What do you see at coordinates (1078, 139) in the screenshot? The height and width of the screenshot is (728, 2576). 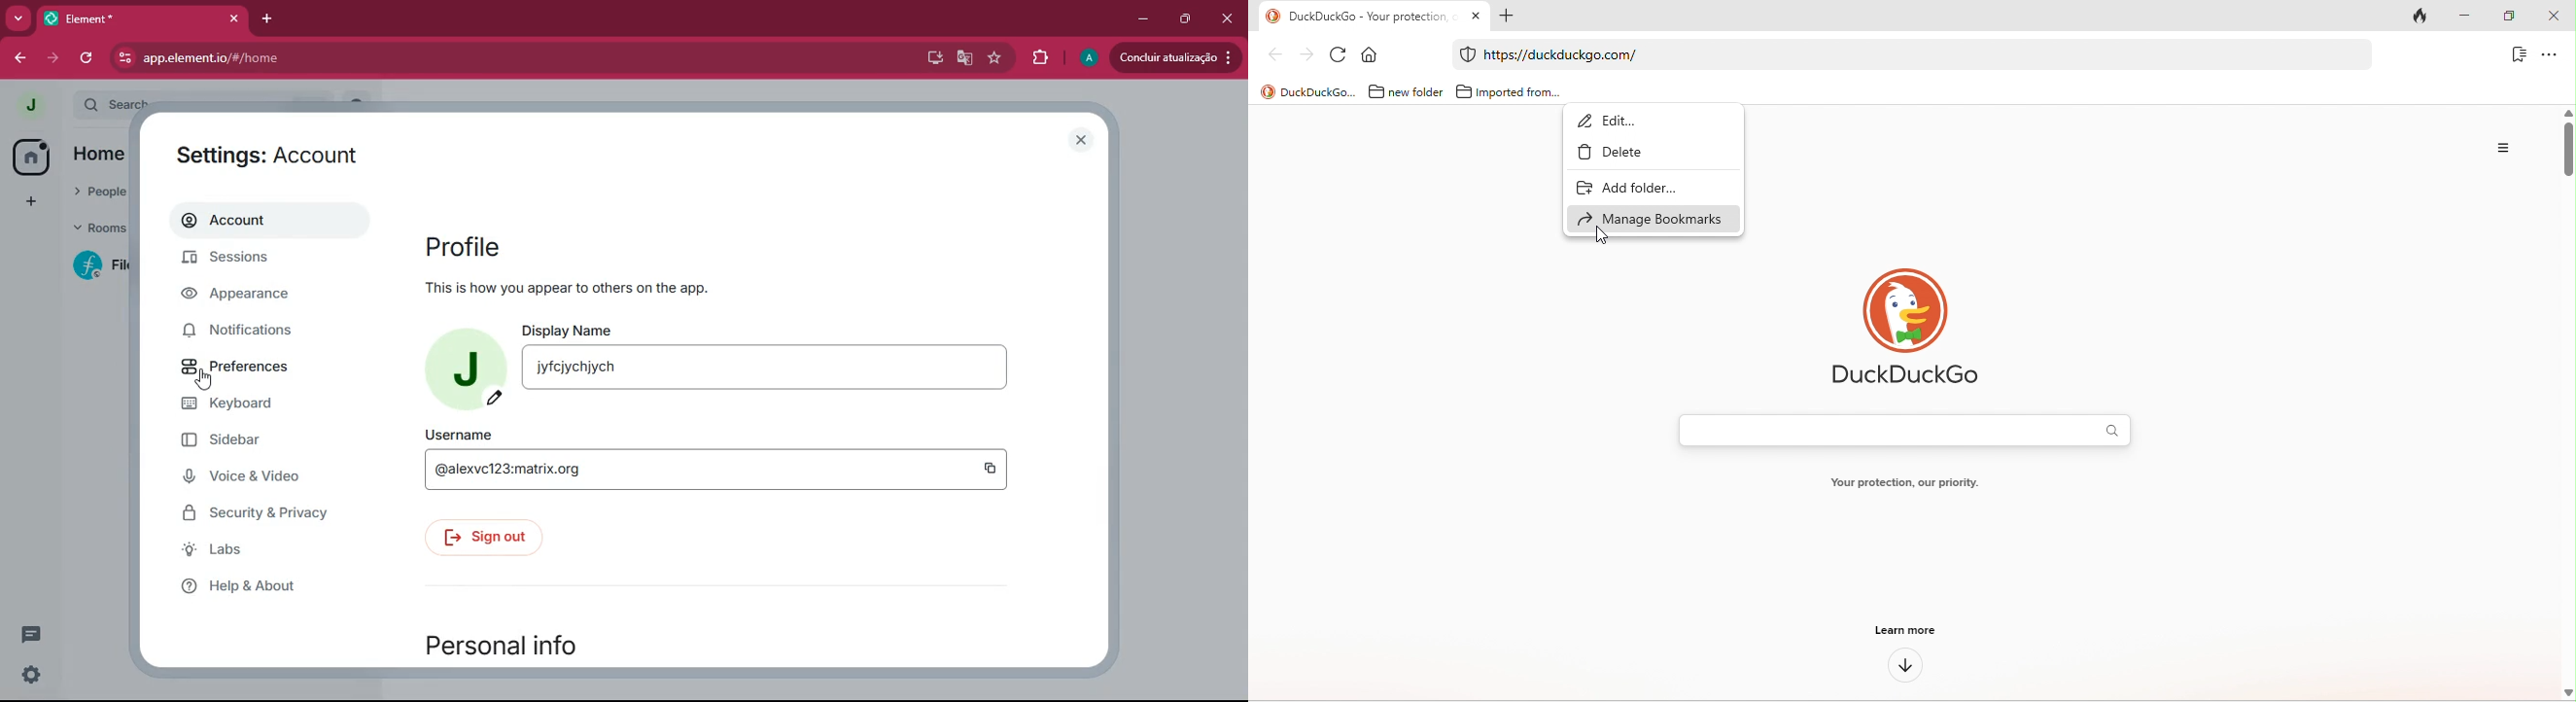 I see `close` at bounding box center [1078, 139].